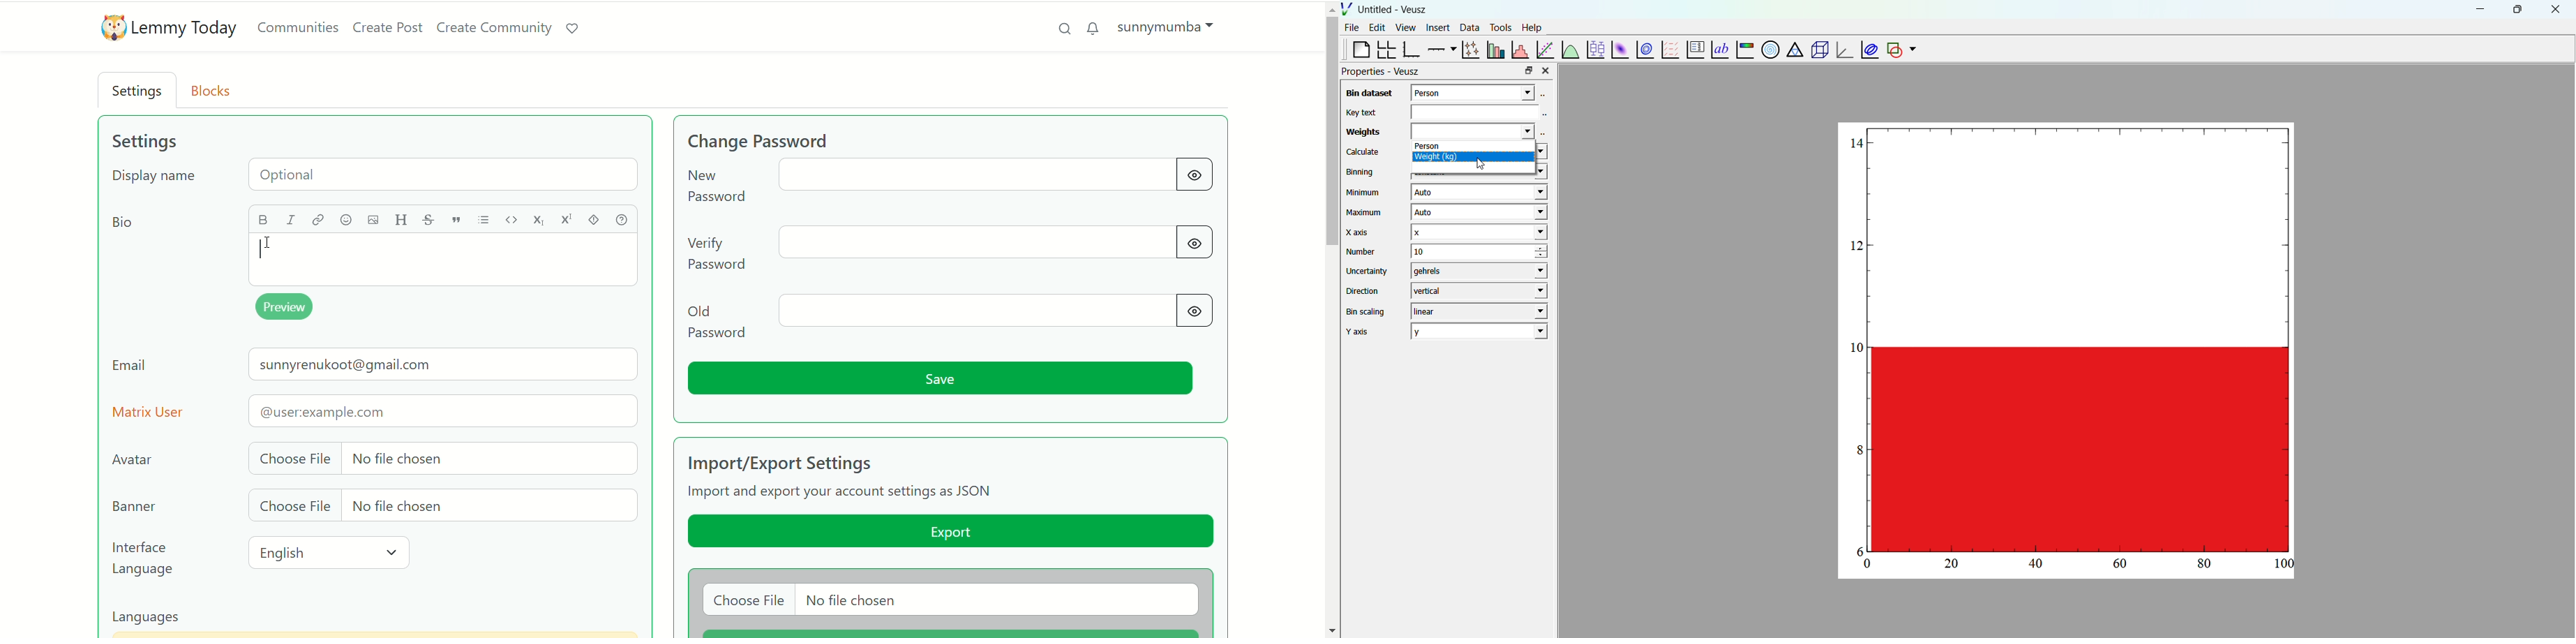 Image resolution: width=2576 pixels, height=644 pixels. I want to click on Person, so click(1474, 147).